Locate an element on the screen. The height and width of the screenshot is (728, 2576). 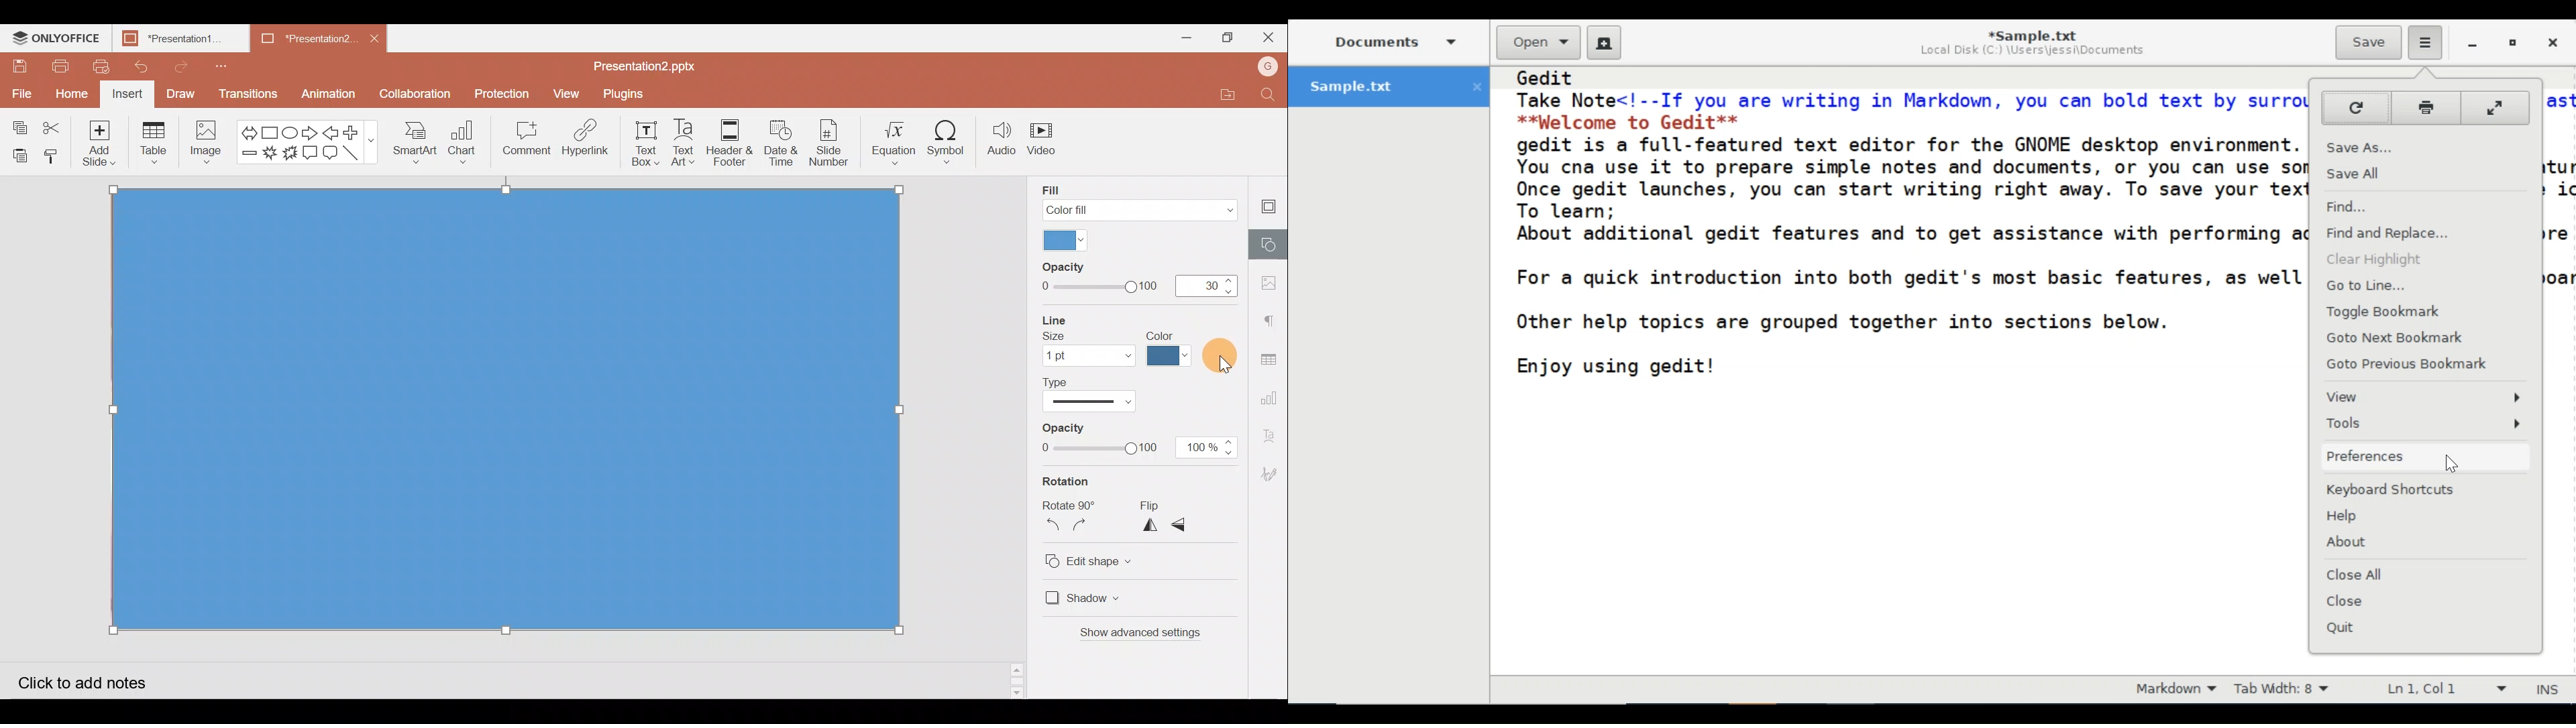
Text Art is located at coordinates (684, 143).